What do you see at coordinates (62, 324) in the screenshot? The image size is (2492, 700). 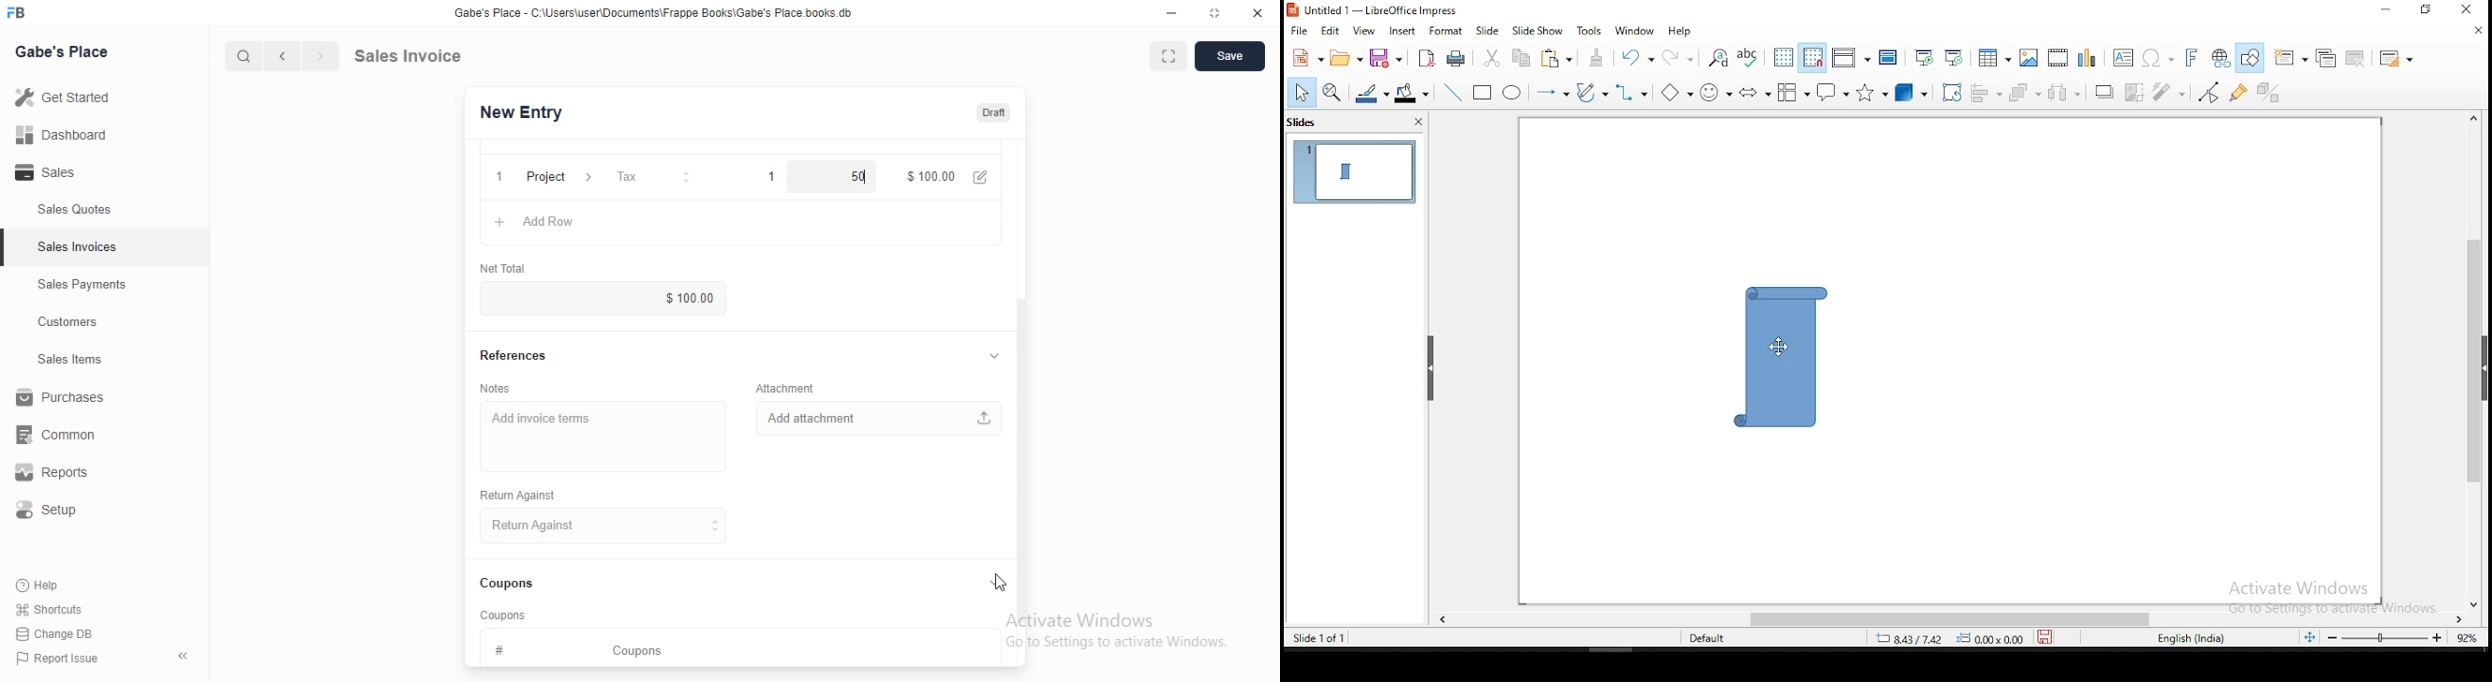 I see `Customers.` at bounding box center [62, 324].